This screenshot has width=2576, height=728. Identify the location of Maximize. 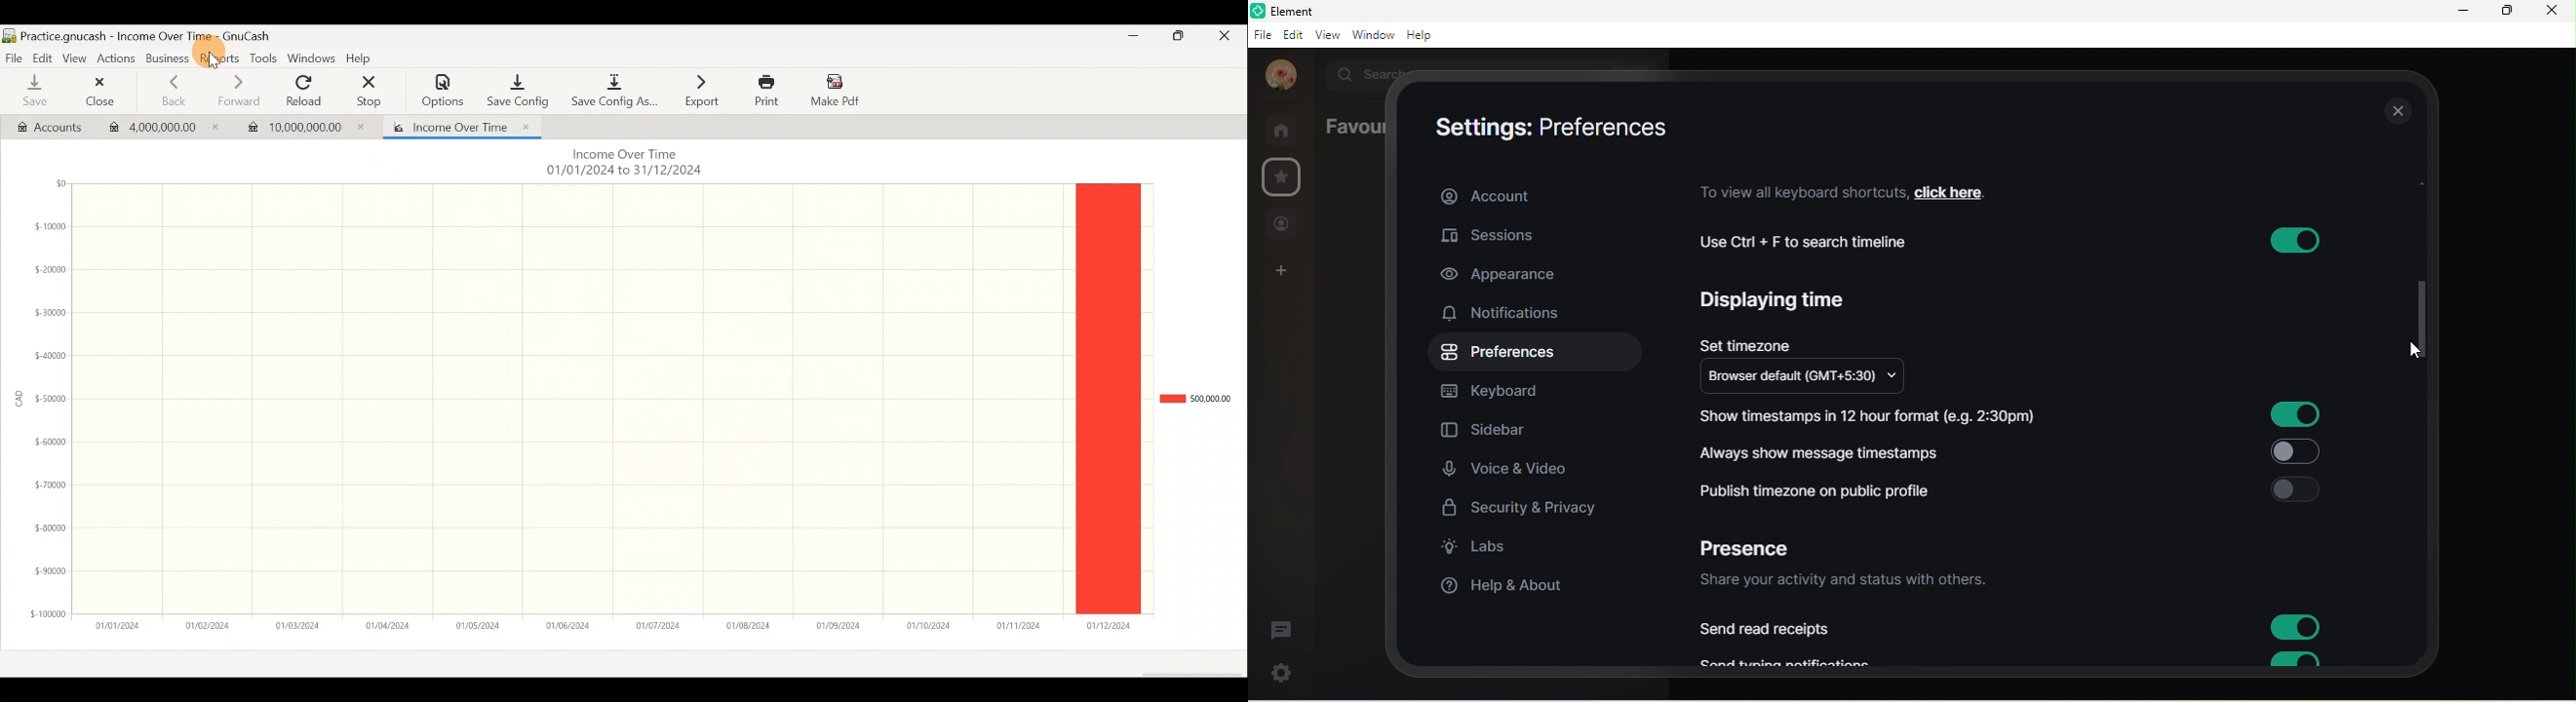
(1180, 39).